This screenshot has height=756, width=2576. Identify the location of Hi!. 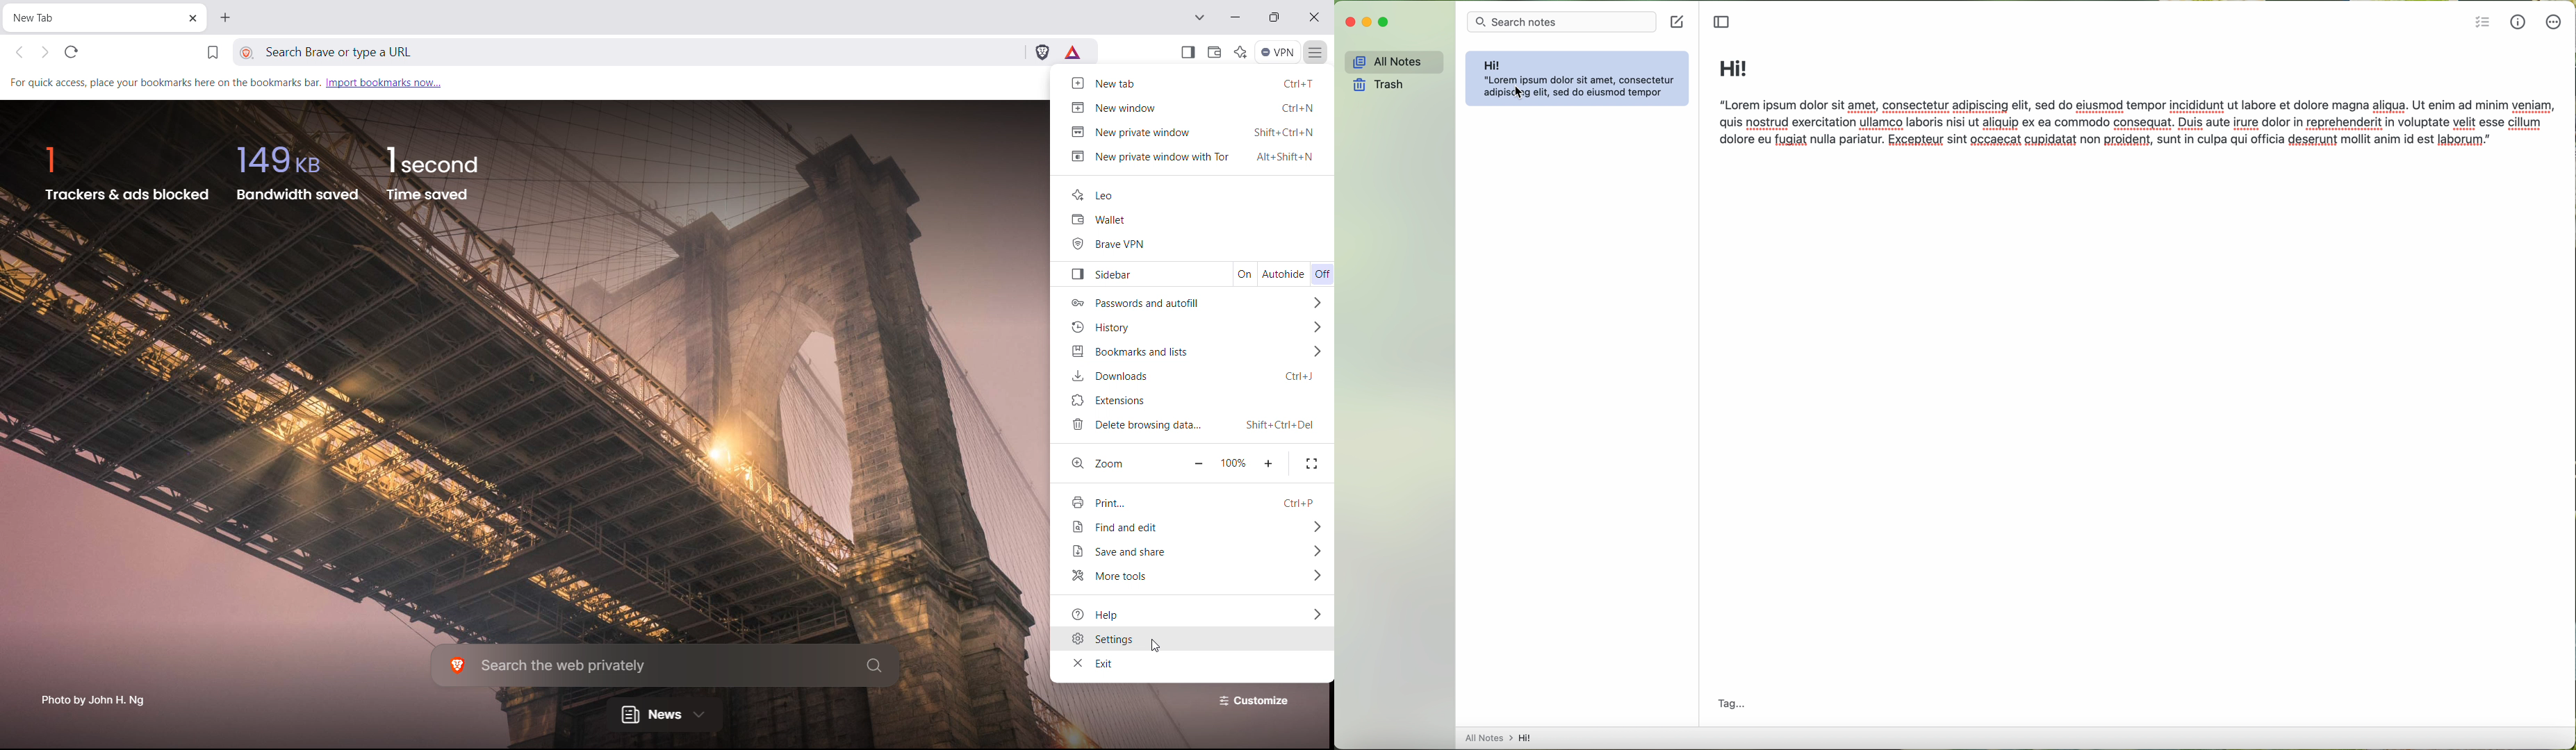
(1734, 69).